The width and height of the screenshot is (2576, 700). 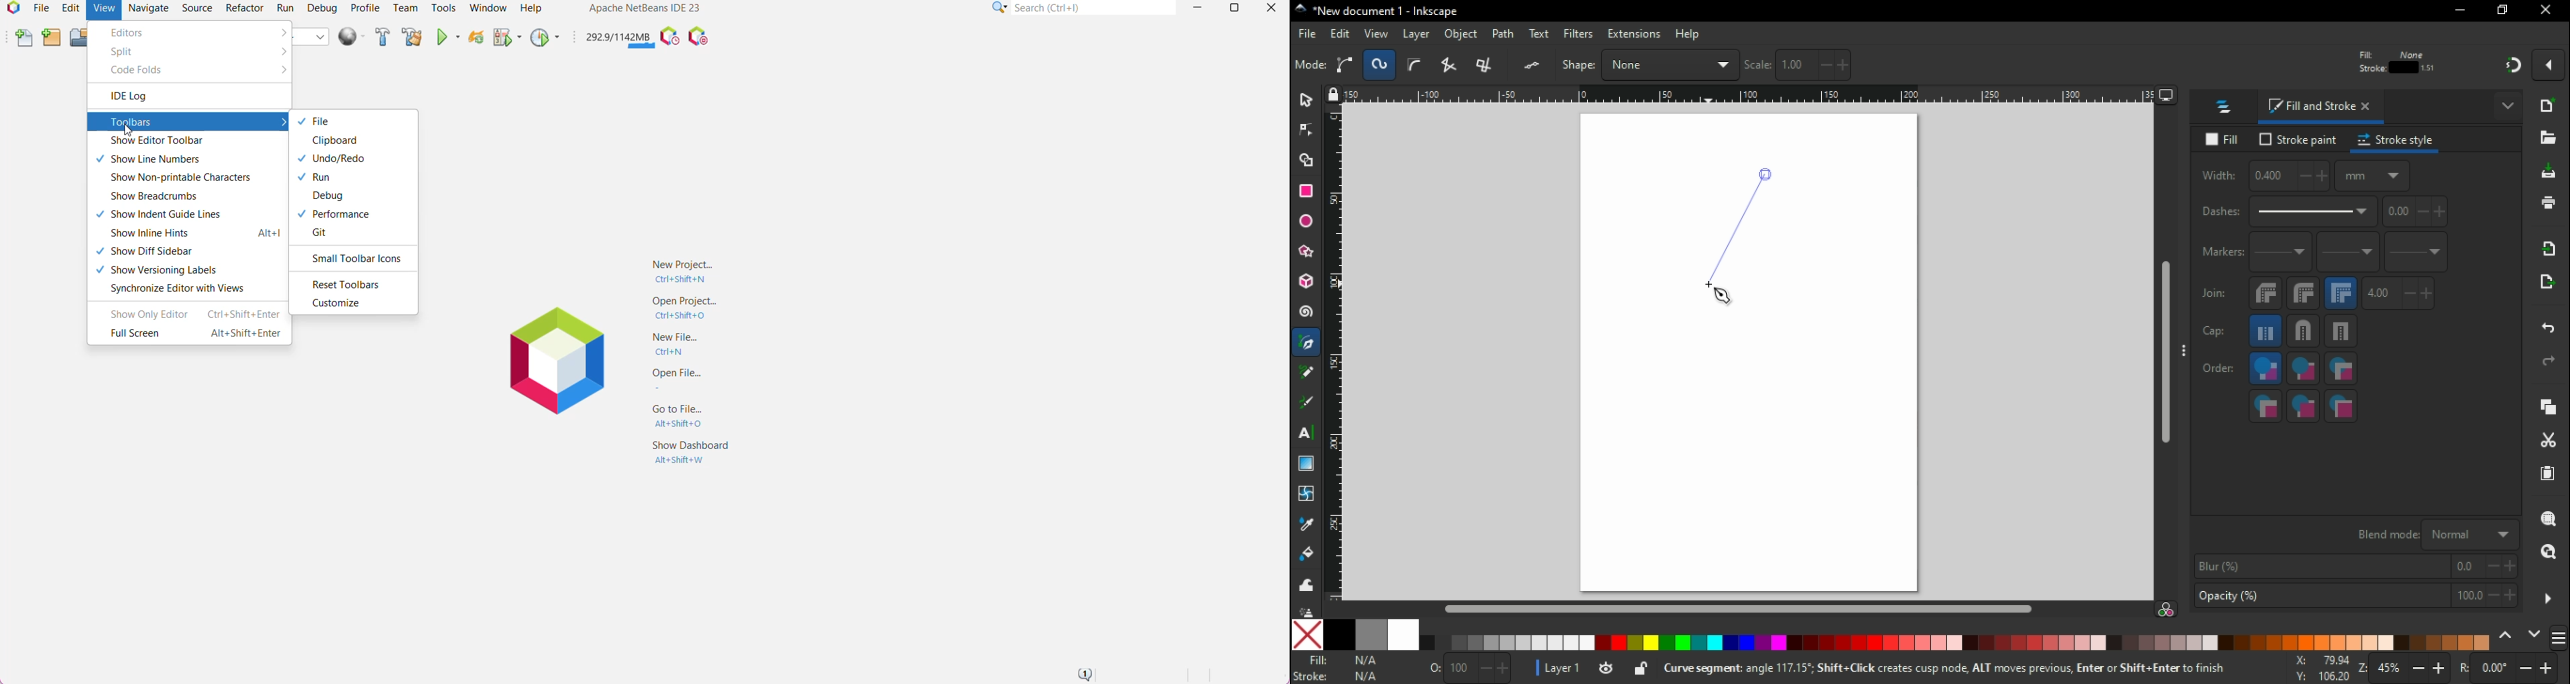 What do you see at coordinates (2351, 256) in the screenshot?
I see `mid marker` at bounding box center [2351, 256].